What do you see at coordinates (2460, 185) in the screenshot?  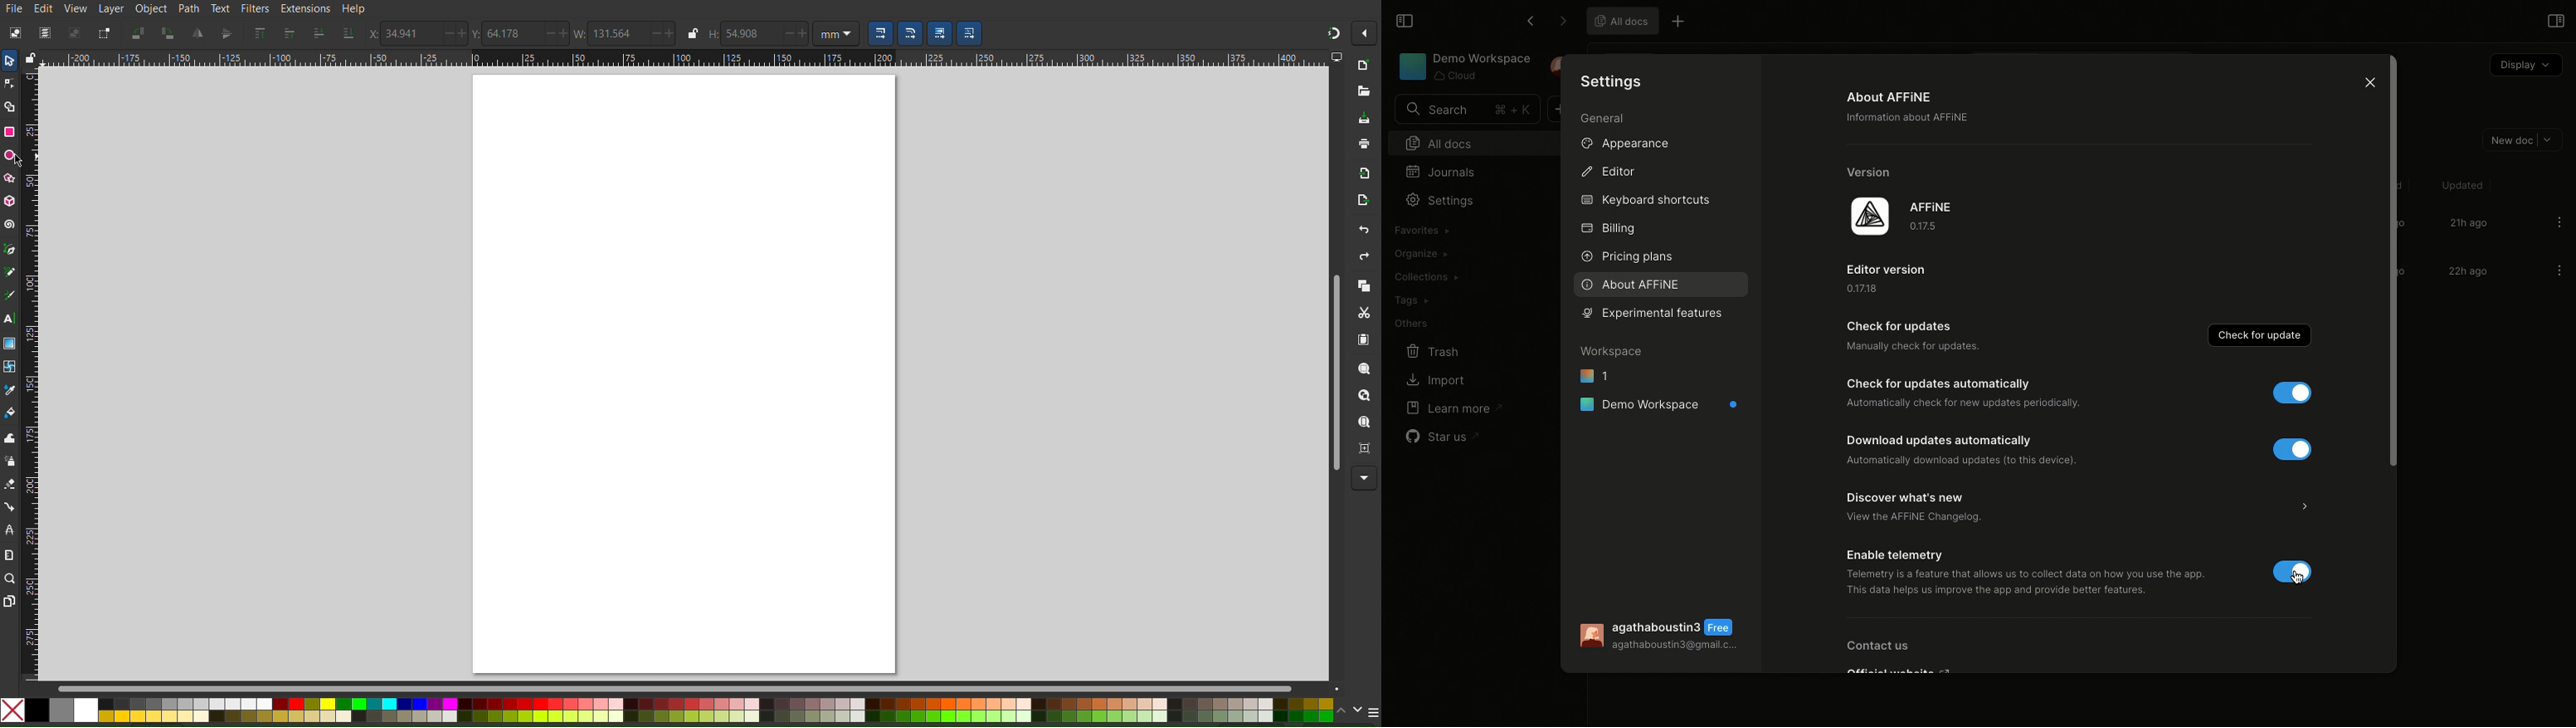 I see `Updated` at bounding box center [2460, 185].